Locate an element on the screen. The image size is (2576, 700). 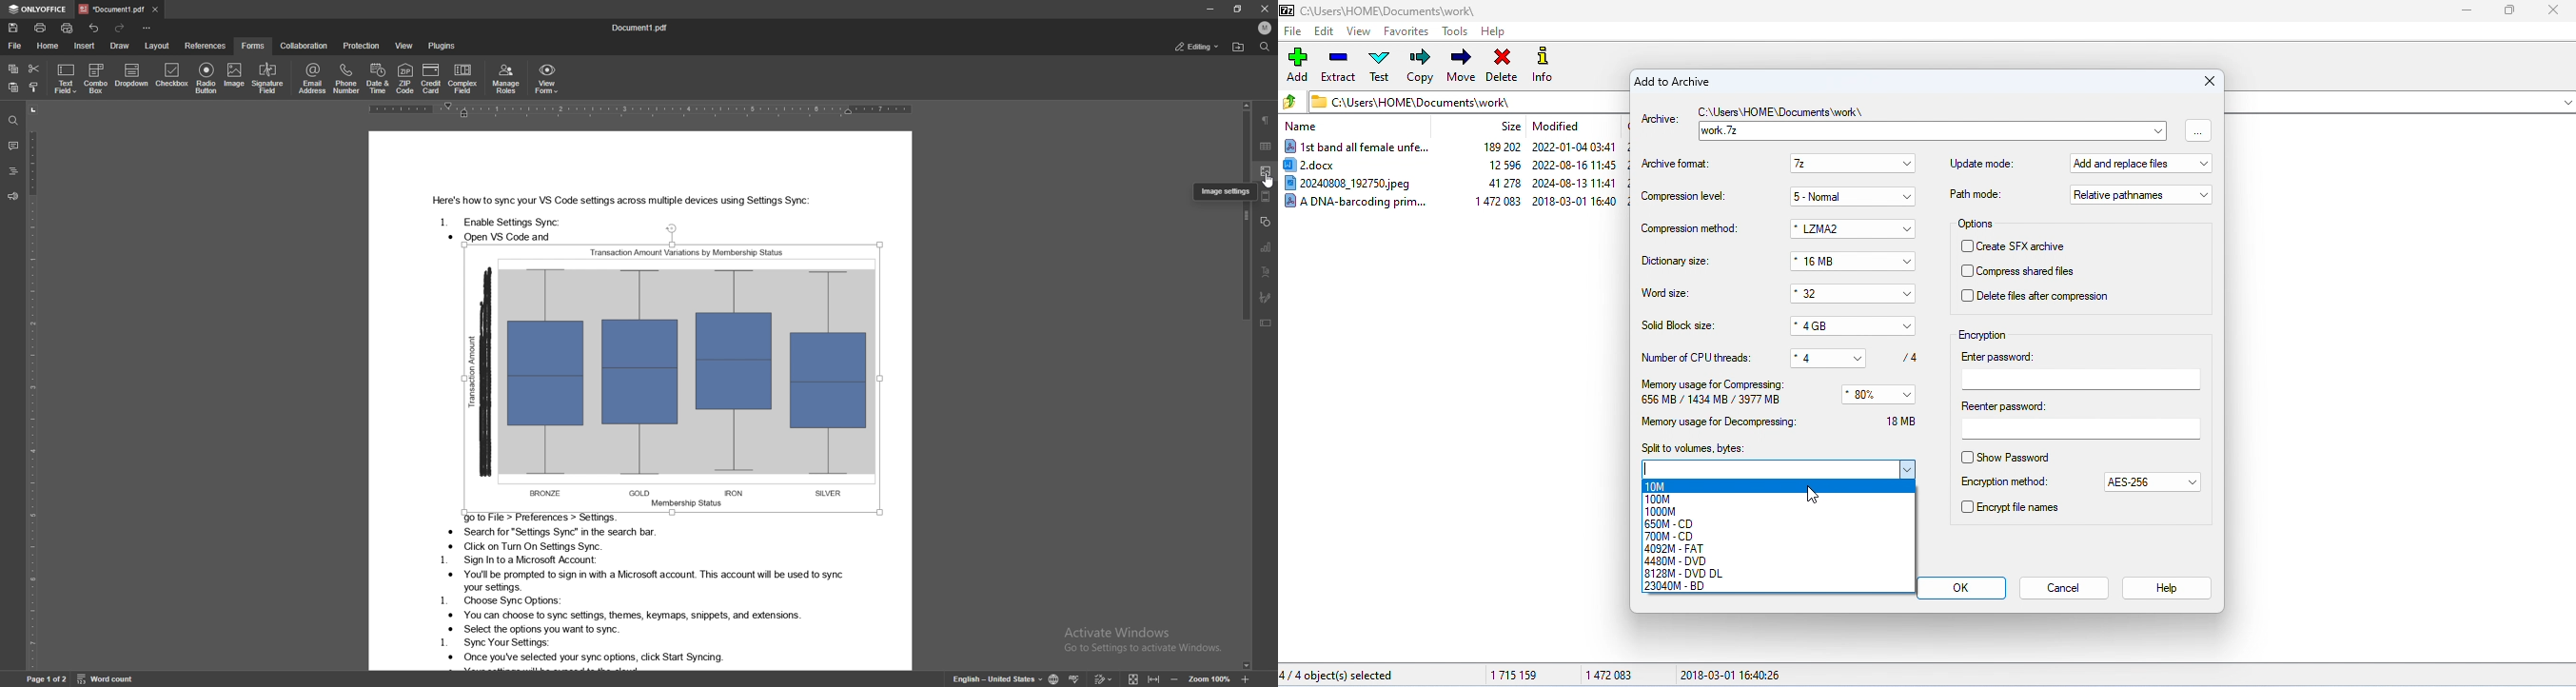
edit is located at coordinates (1325, 31).